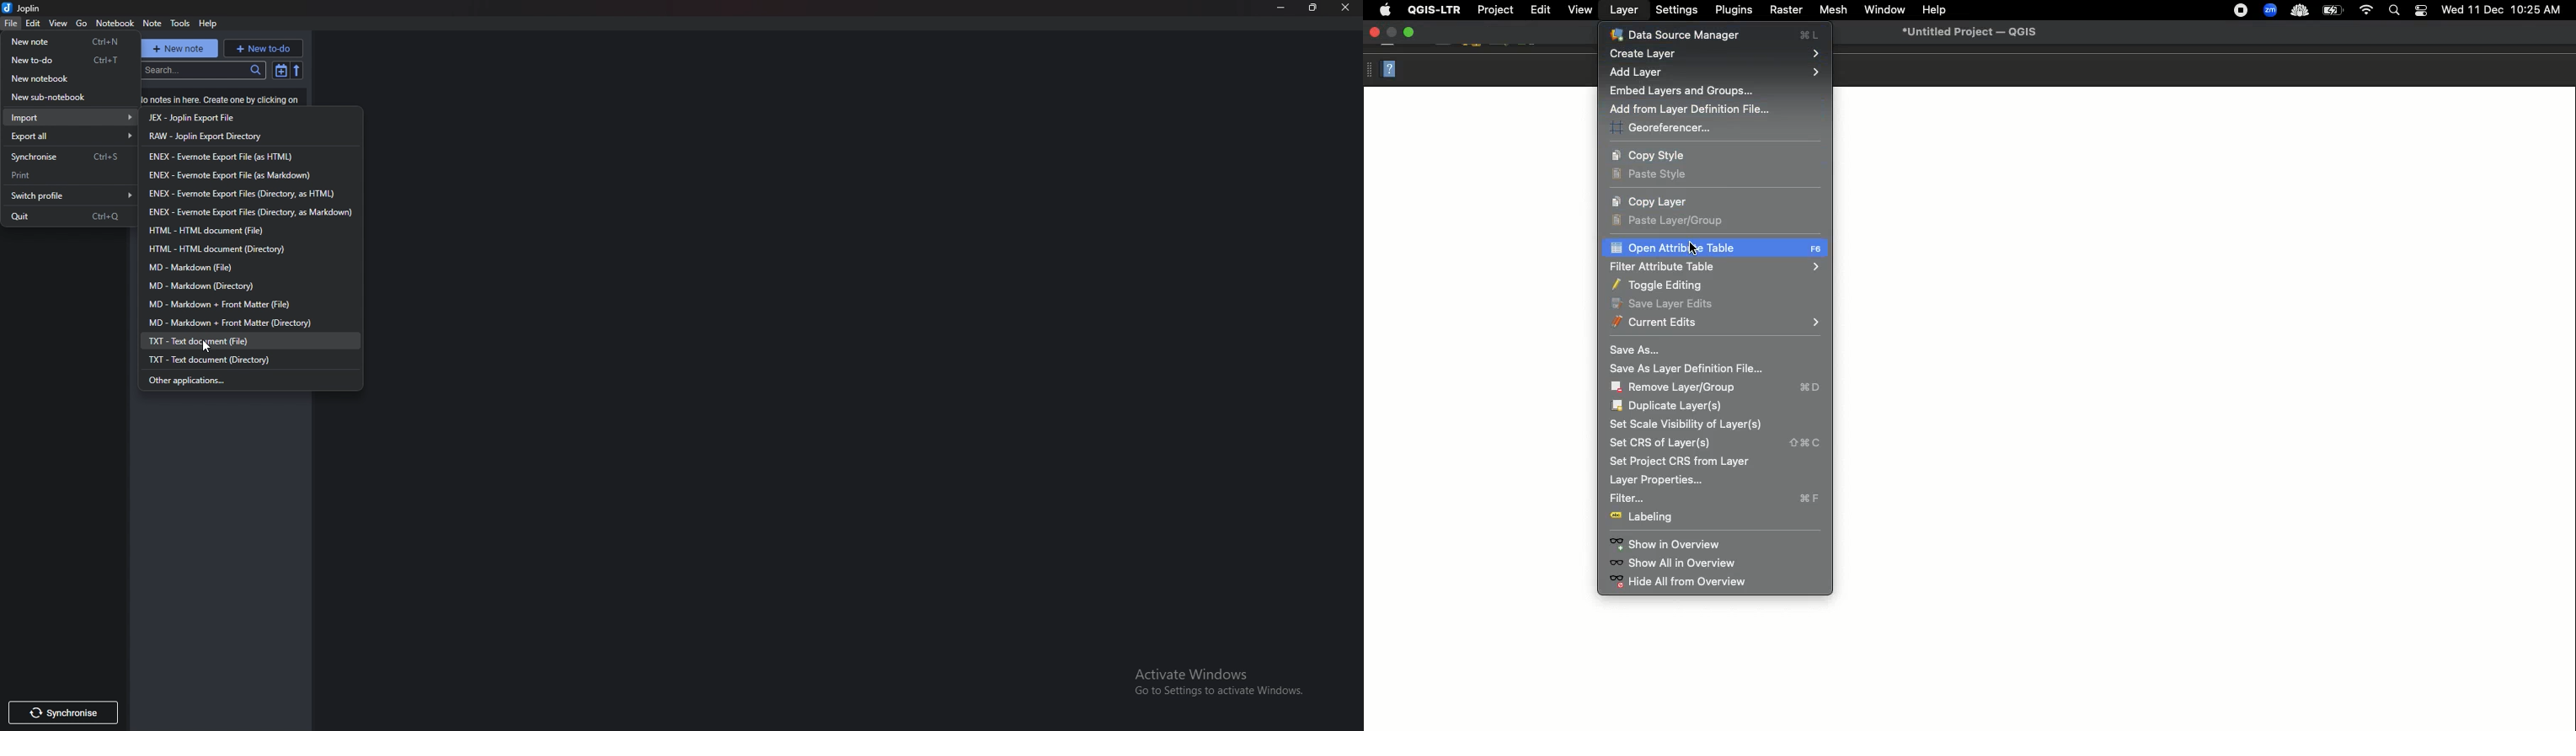  Describe the element at coordinates (205, 379) in the screenshot. I see `Other applications` at that location.